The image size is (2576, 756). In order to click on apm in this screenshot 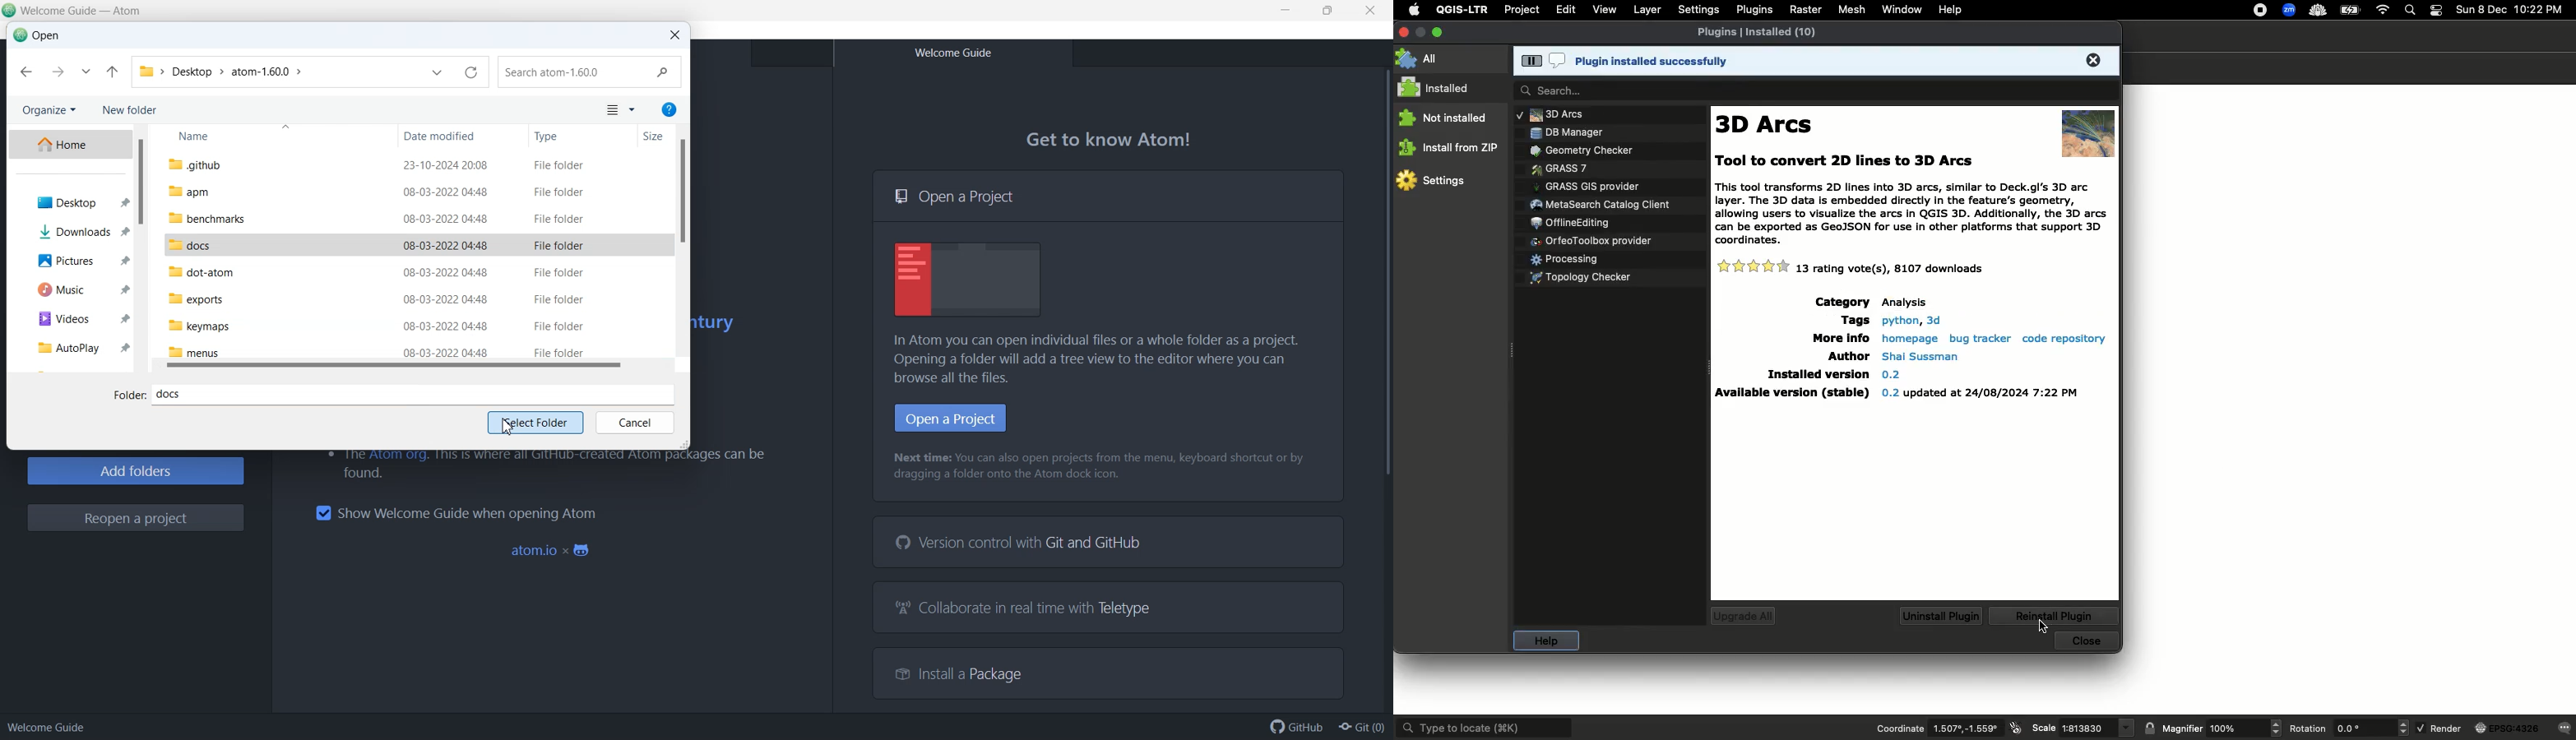, I will do `click(190, 192)`.